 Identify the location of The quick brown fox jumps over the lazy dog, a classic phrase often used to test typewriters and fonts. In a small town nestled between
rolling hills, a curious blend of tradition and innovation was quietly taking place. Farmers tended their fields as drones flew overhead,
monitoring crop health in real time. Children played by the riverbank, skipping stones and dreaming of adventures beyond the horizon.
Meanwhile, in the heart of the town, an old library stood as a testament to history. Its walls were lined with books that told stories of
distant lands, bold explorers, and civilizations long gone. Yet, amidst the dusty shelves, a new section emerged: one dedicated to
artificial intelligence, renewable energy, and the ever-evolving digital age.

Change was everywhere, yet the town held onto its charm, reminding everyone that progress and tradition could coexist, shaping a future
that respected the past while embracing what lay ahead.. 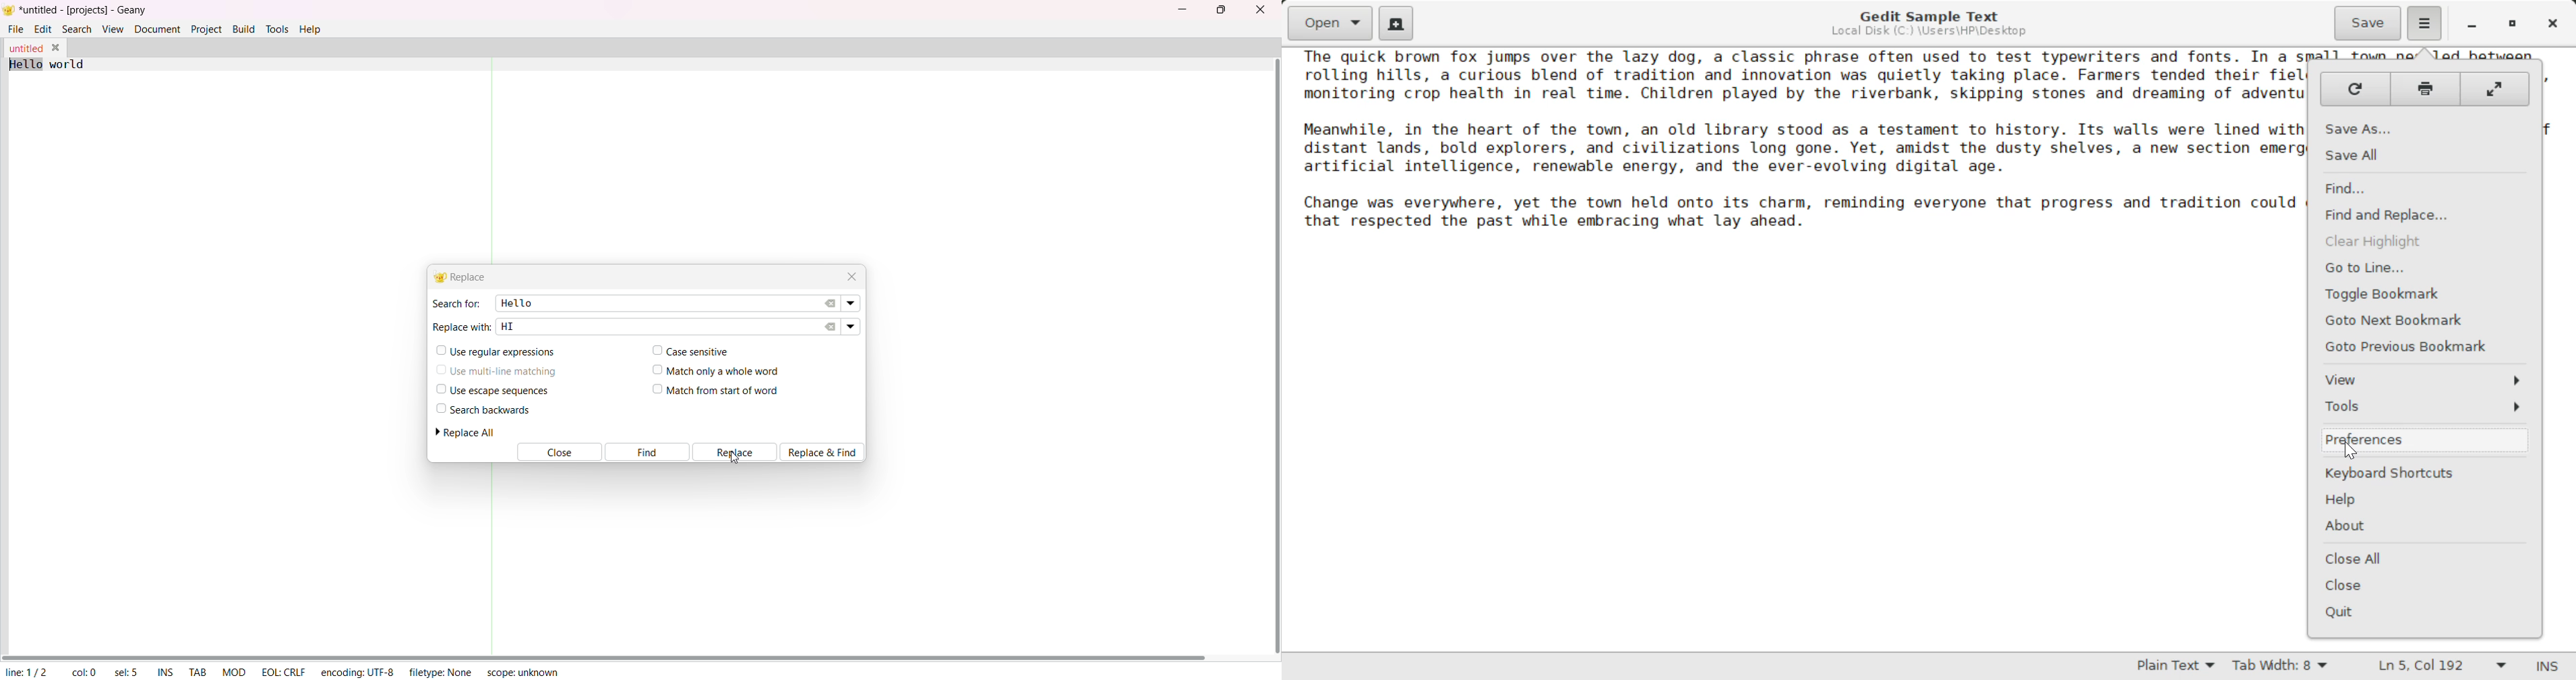
(1797, 140).